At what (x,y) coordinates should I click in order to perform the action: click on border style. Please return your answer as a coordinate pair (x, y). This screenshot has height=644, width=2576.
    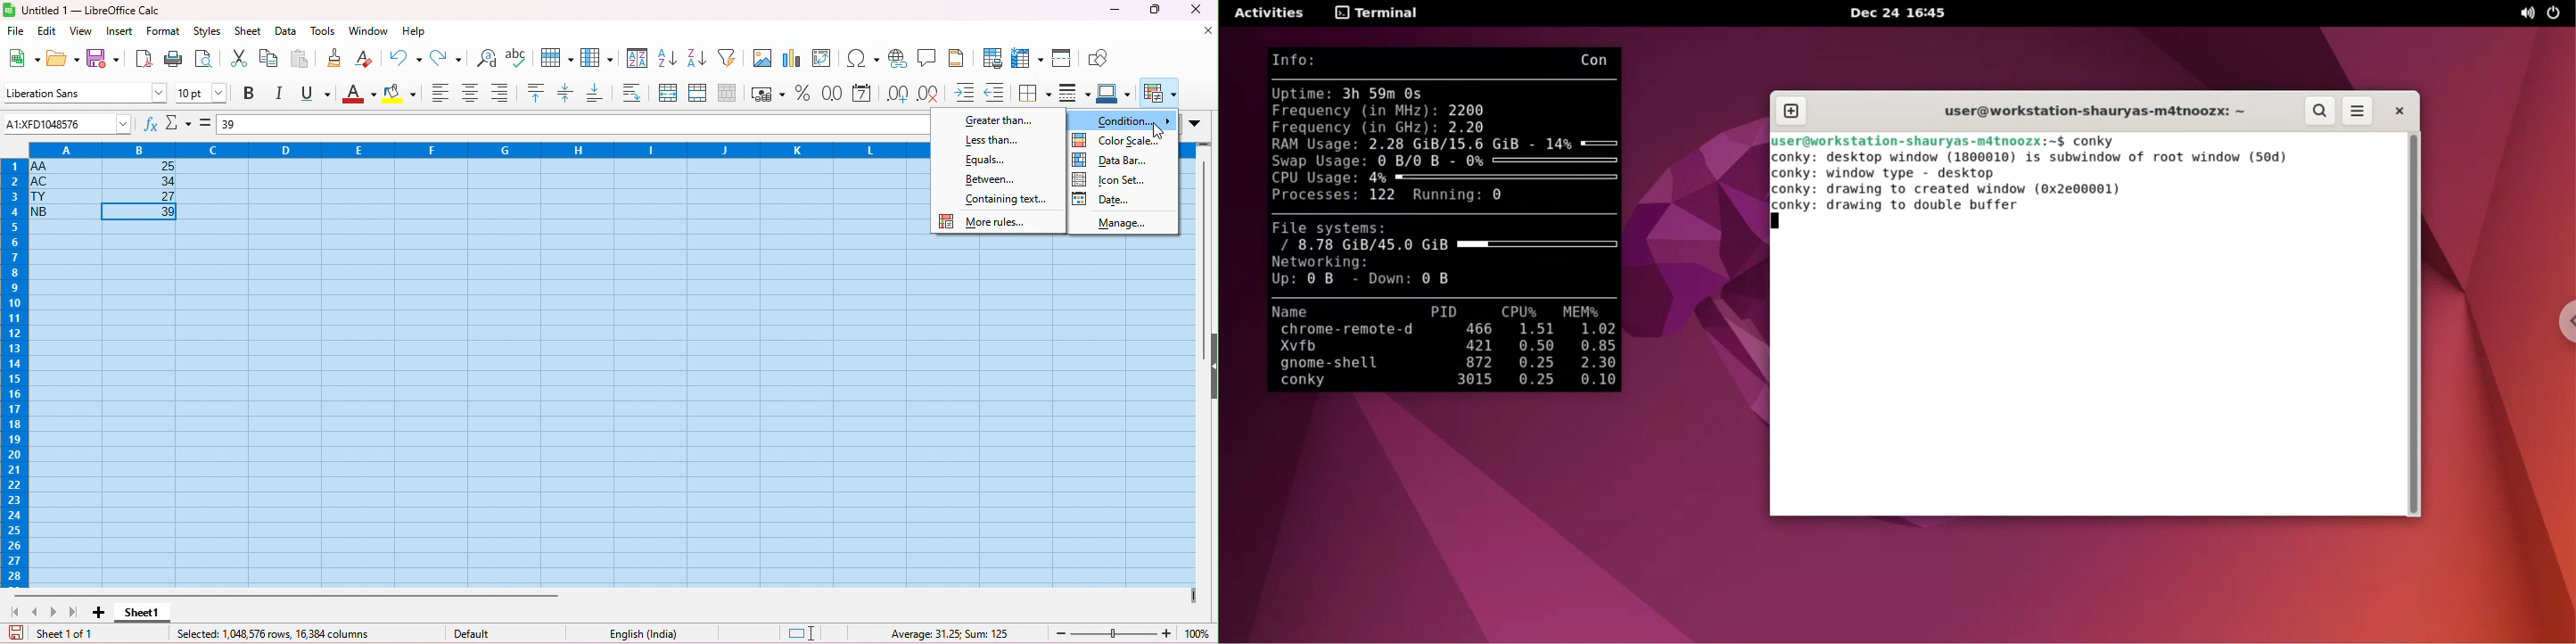
    Looking at the image, I should click on (1075, 92).